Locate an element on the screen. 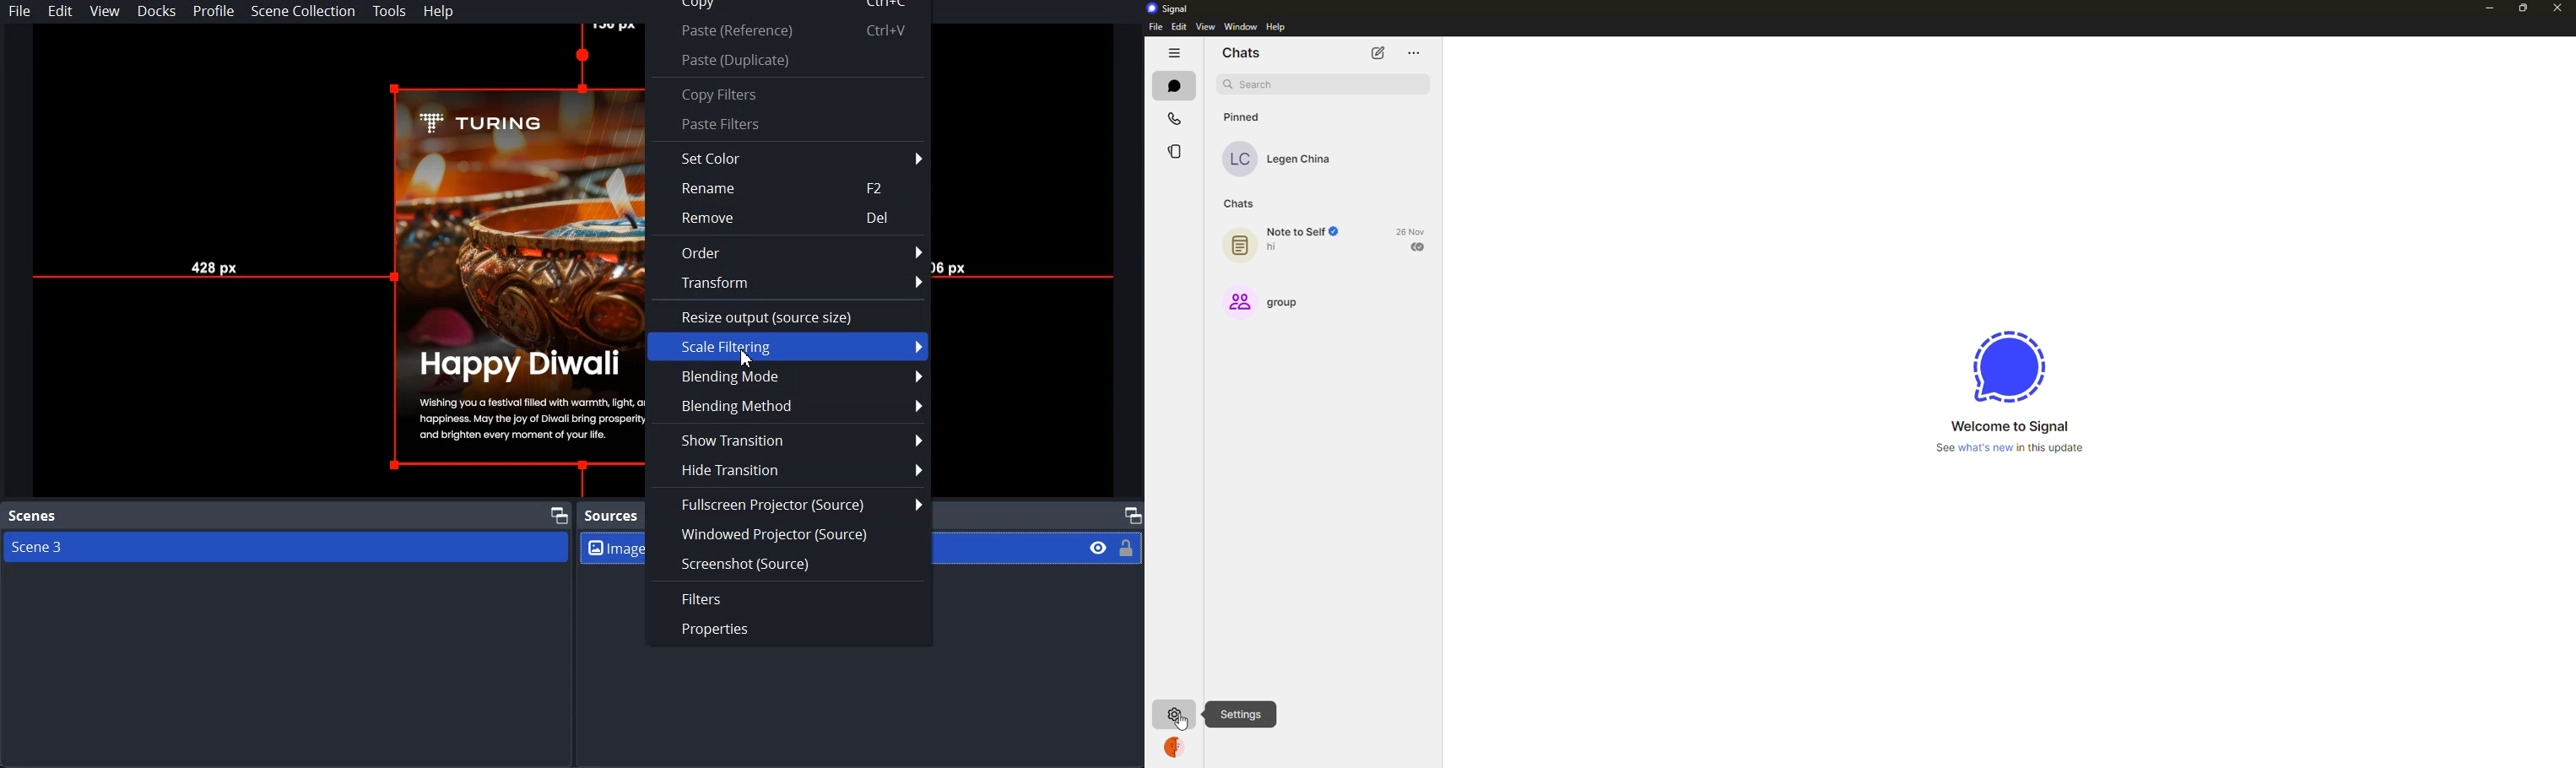  Scene Collection is located at coordinates (302, 11).